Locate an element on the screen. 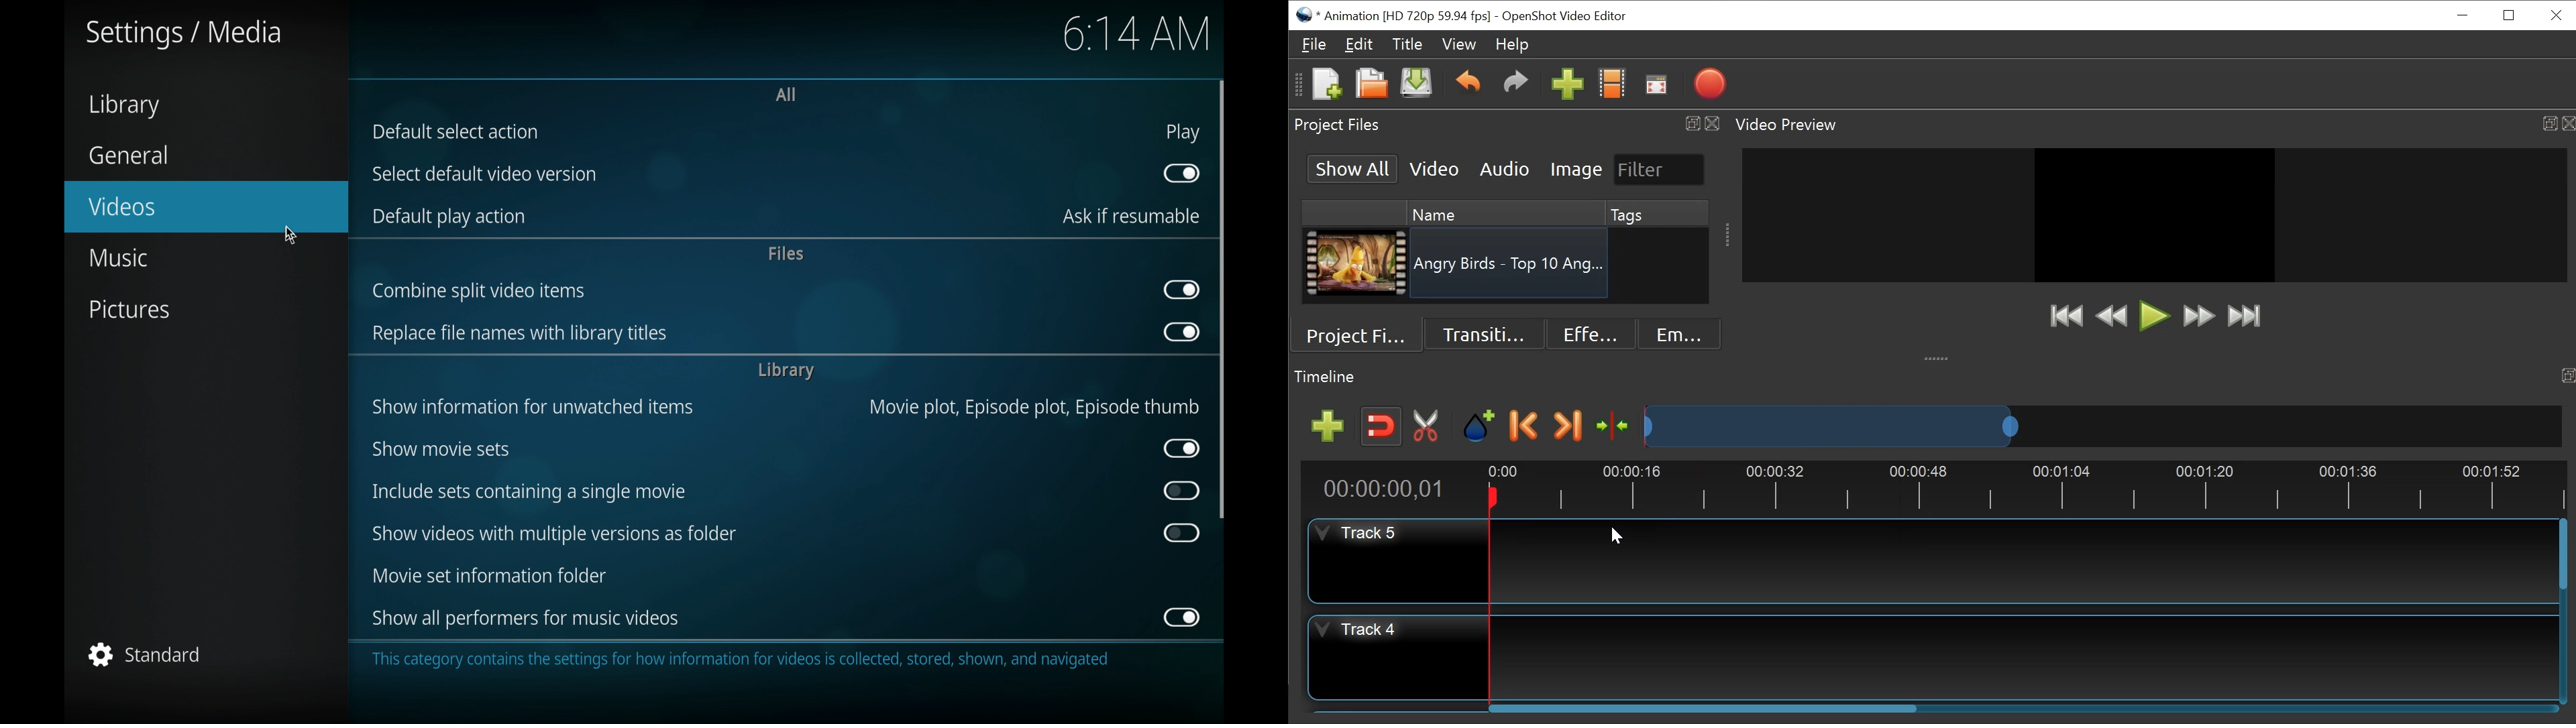  File Name is located at coordinates (1511, 266).